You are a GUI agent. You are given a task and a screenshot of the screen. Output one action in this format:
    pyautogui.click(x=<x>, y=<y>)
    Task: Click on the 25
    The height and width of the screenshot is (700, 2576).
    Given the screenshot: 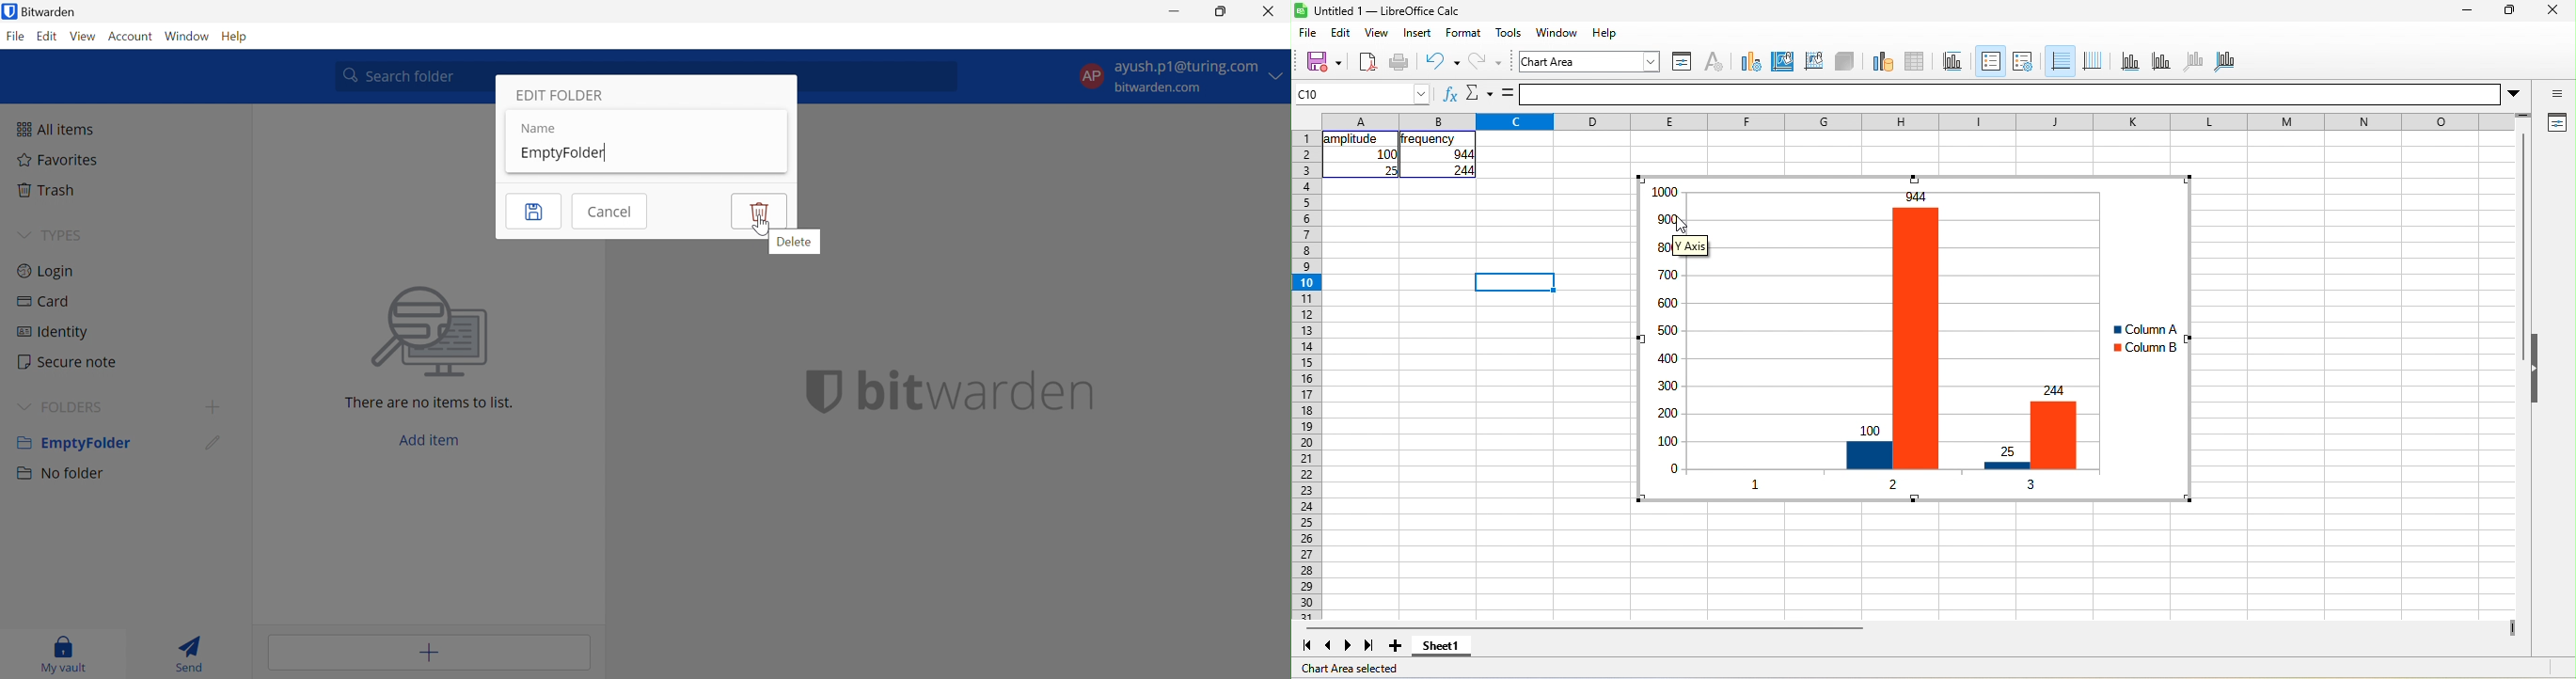 What is the action you would take?
    pyautogui.click(x=1389, y=170)
    